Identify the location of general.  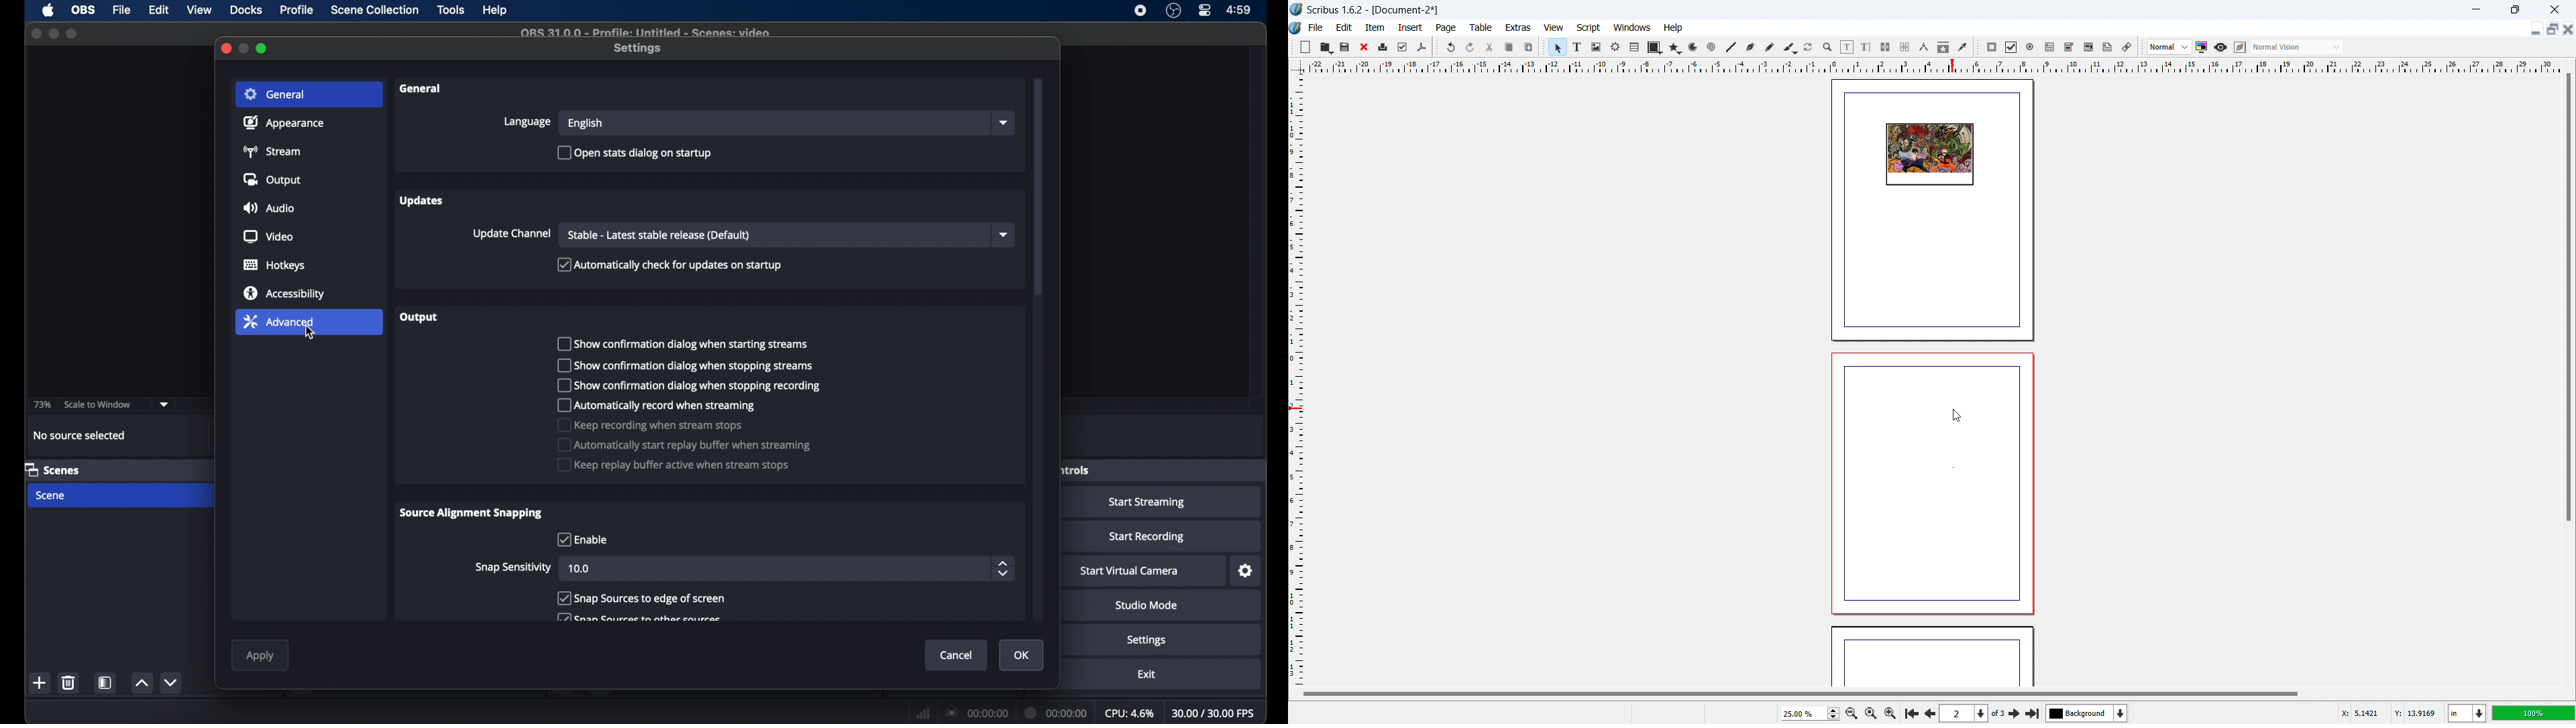
(422, 89).